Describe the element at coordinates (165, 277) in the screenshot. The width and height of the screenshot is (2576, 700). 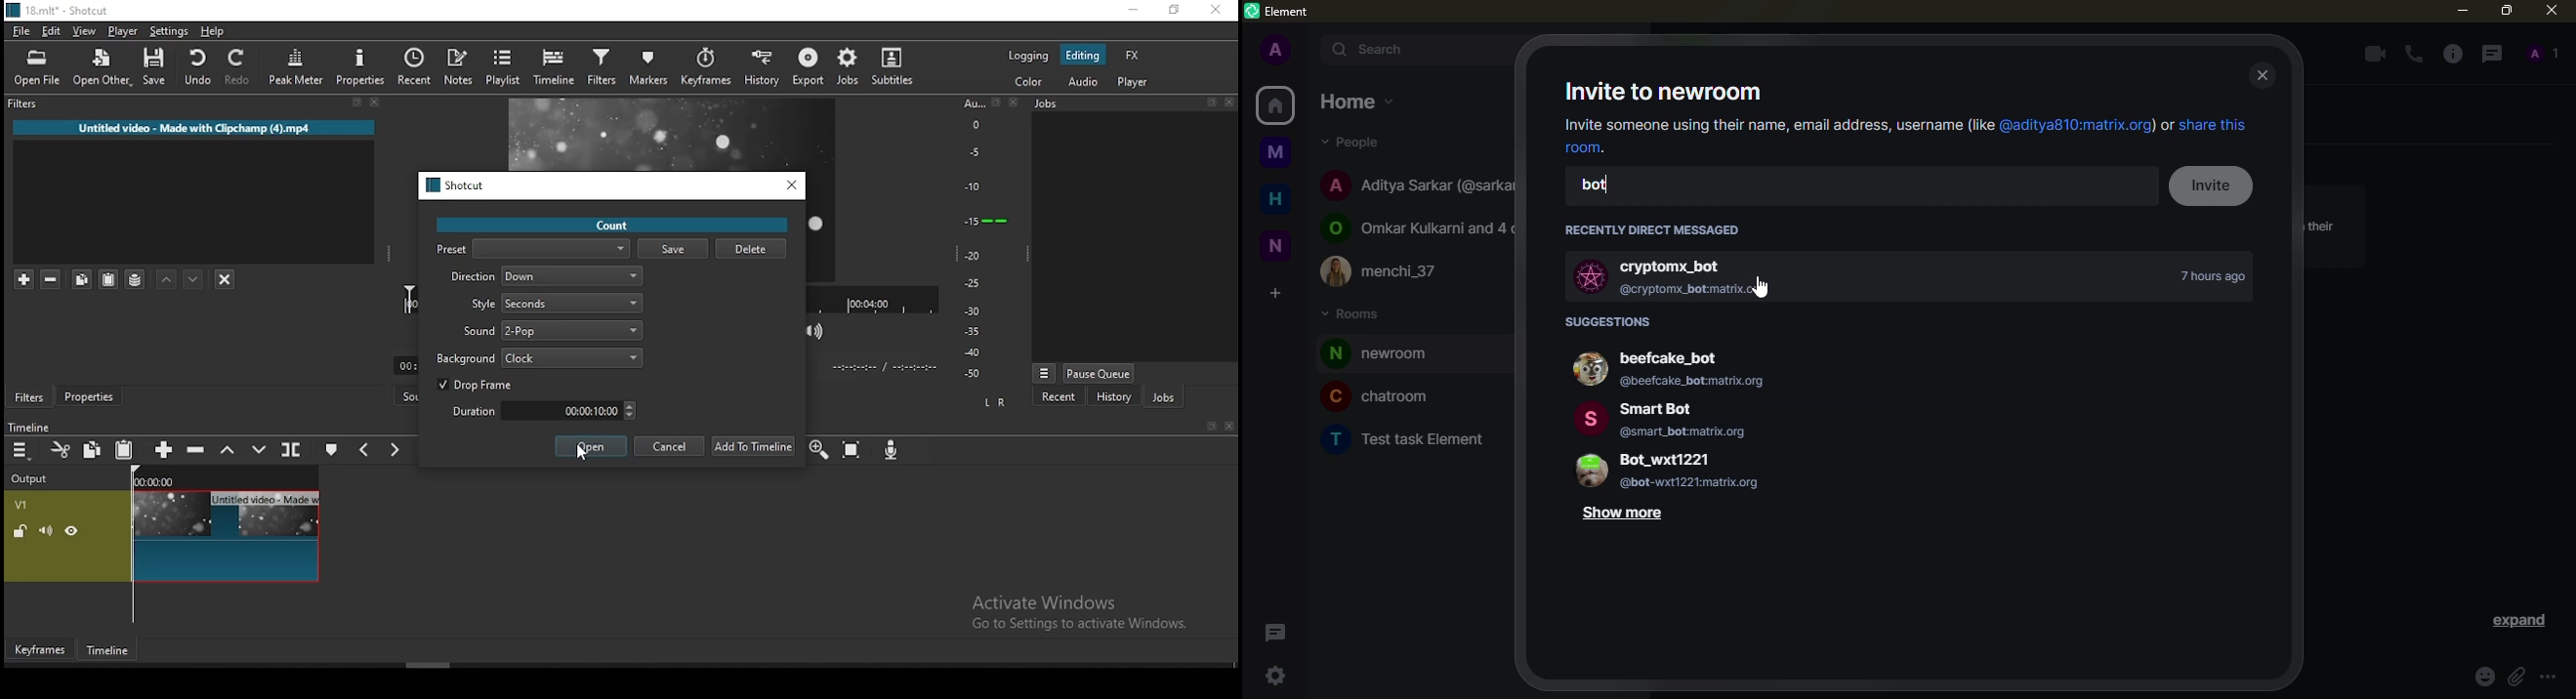
I see `move filter up` at that location.